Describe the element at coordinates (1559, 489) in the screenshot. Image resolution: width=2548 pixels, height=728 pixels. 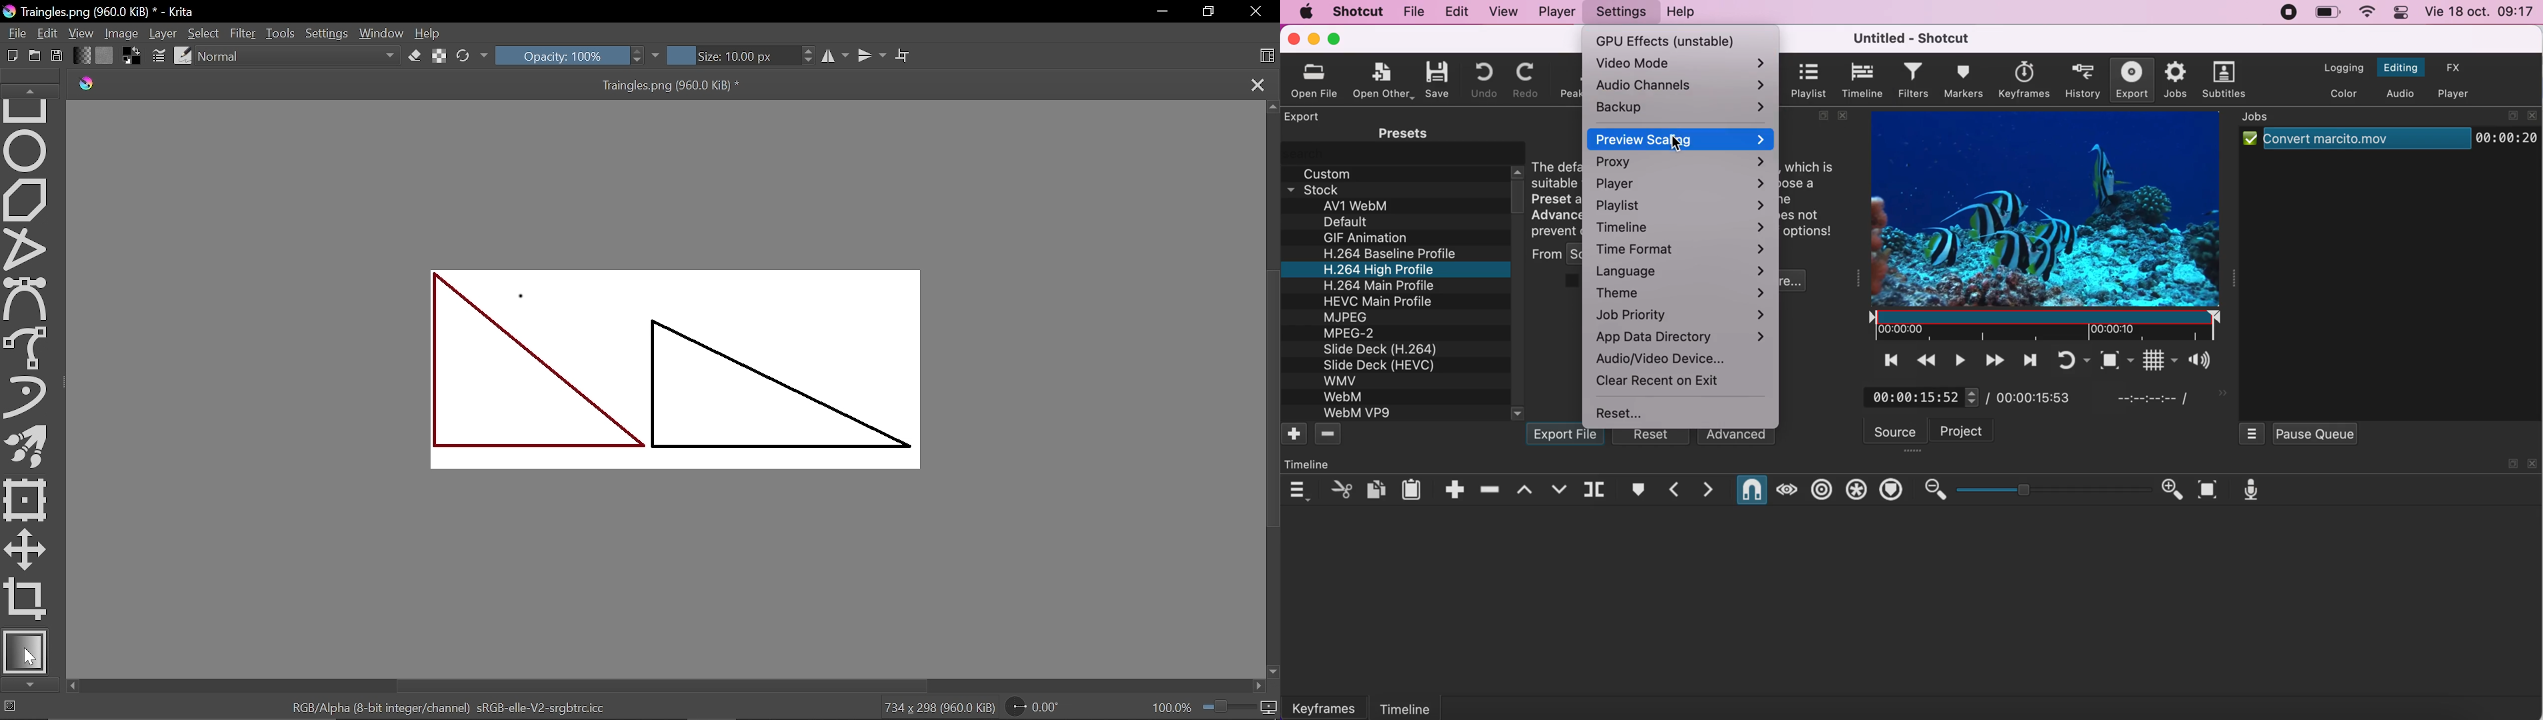
I see `overwrite` at that location.